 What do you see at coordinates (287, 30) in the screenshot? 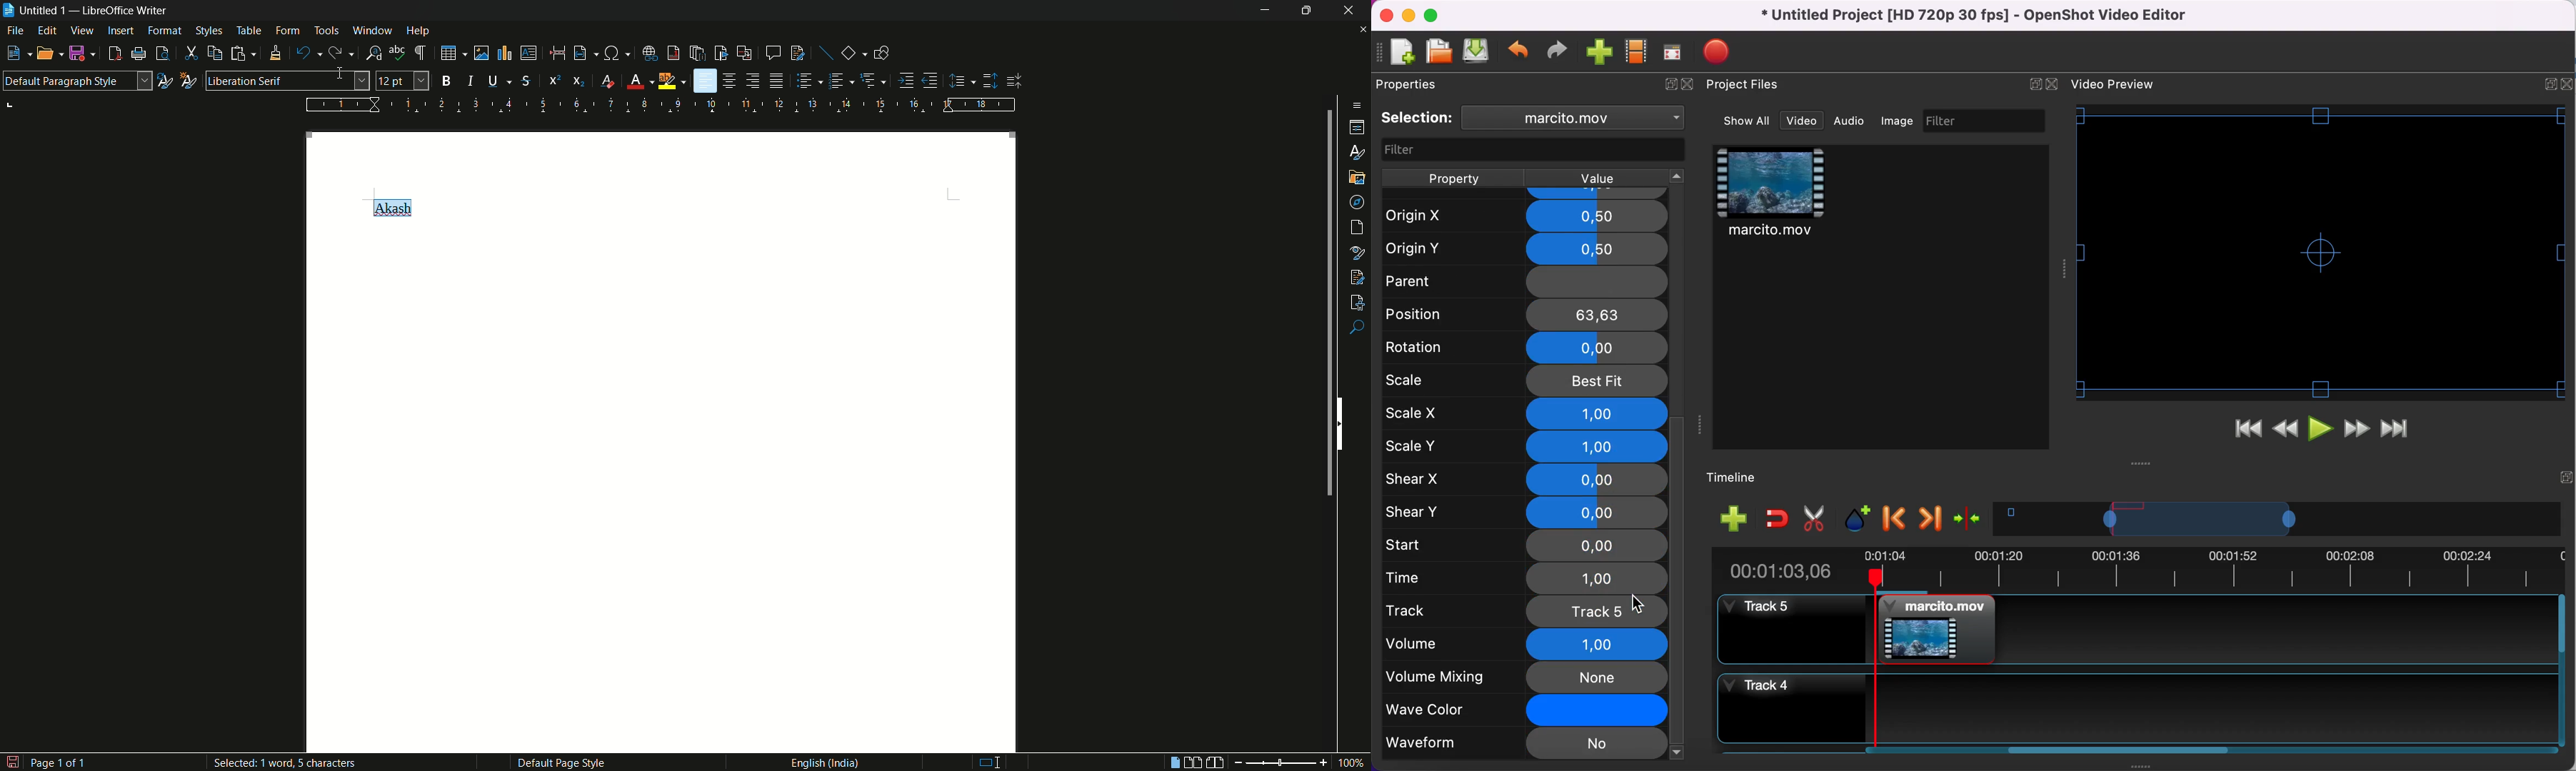
I see `form menu` at bounding box center [287, 30].